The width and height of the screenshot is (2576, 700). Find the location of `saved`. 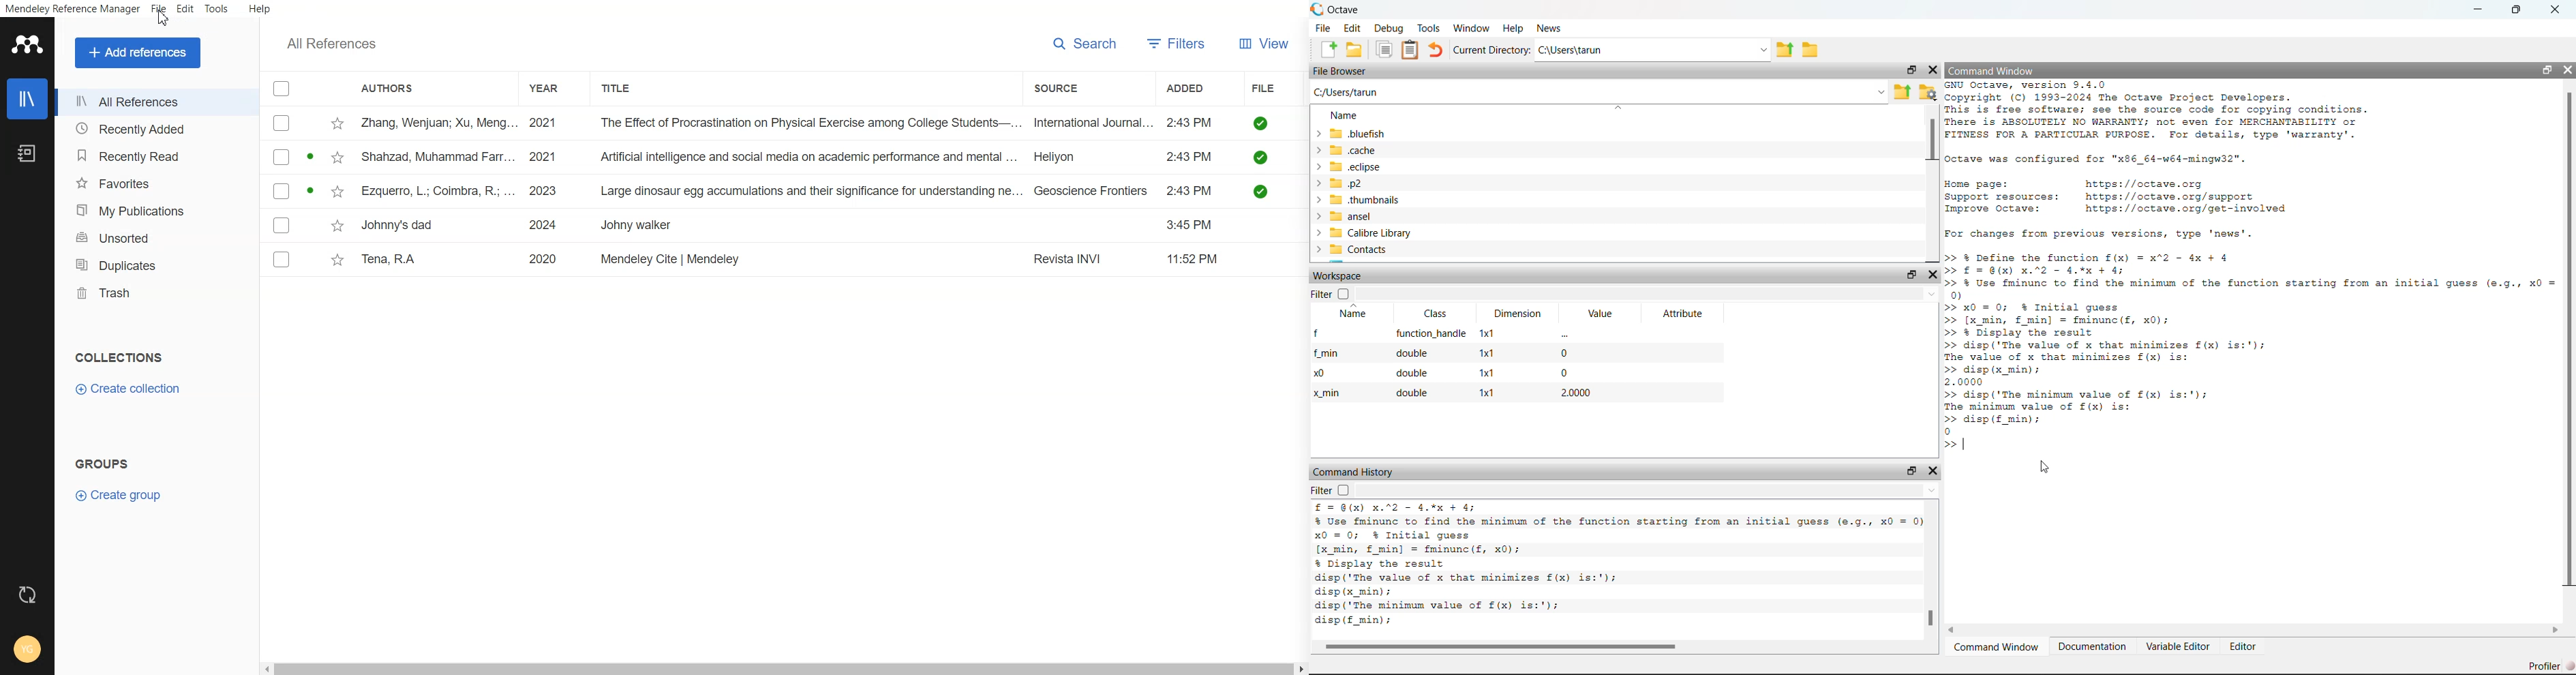

saved is located at coordinates (1262, 123).